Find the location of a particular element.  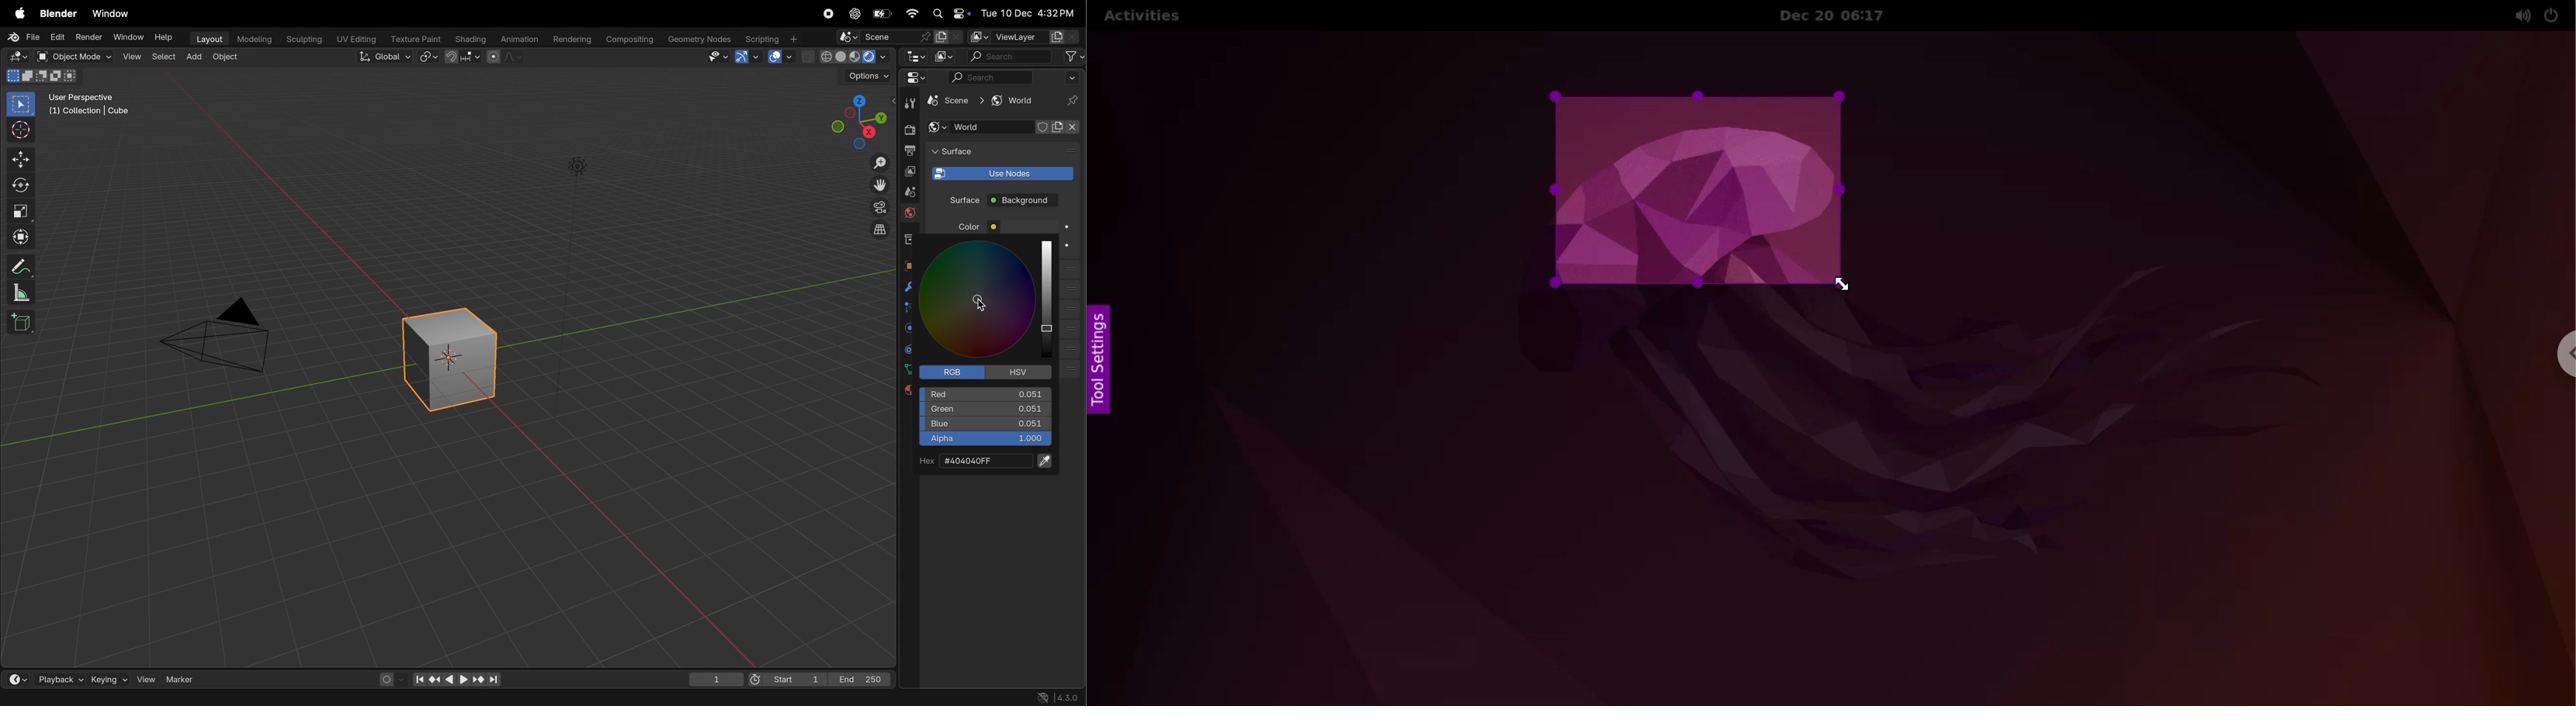

transform is located at coordinates (23, 186).